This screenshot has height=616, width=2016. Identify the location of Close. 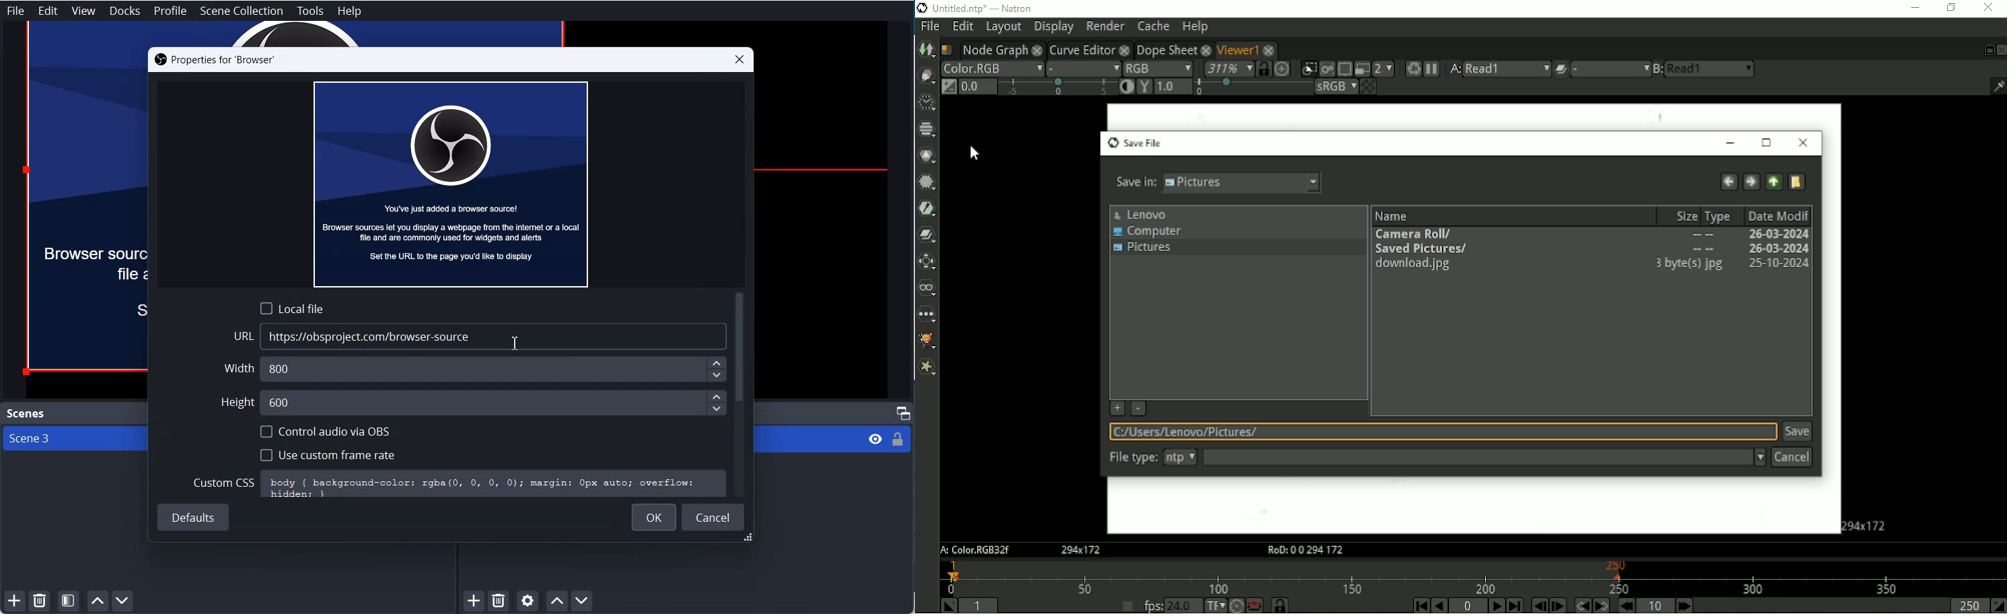
(740, 59).